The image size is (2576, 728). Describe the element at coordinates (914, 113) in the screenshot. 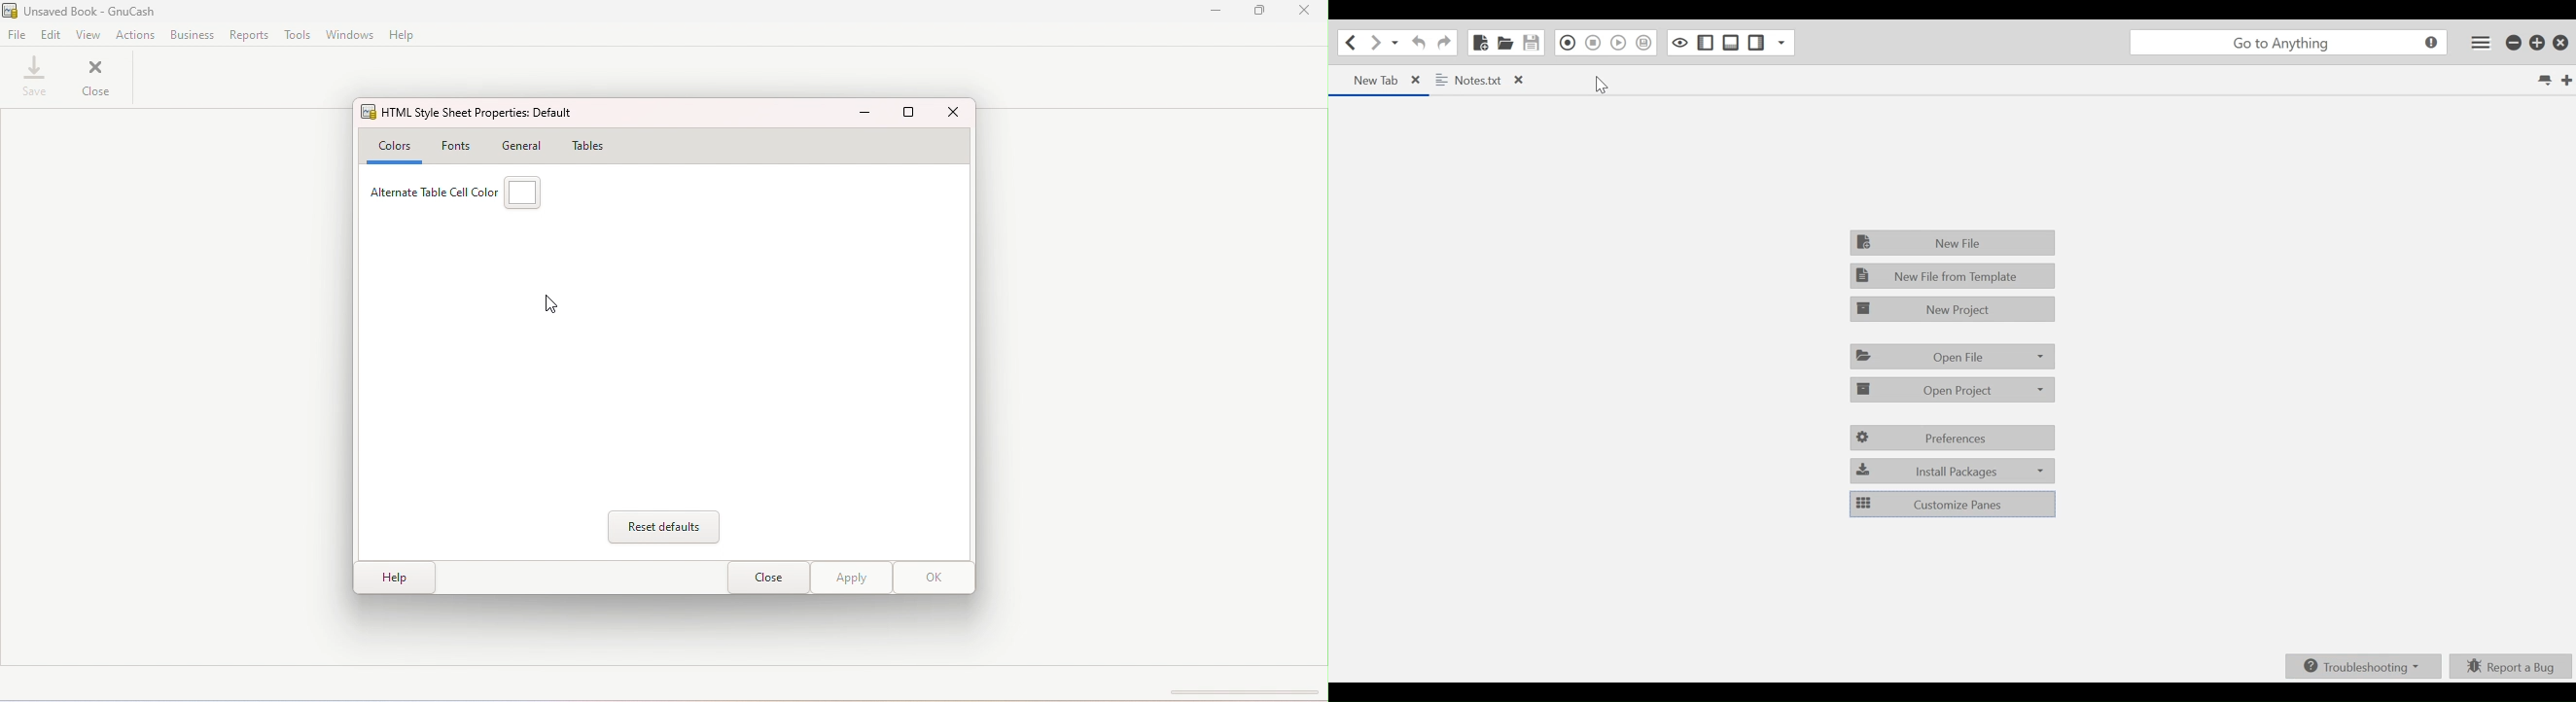

I see `Maximize` at that location.